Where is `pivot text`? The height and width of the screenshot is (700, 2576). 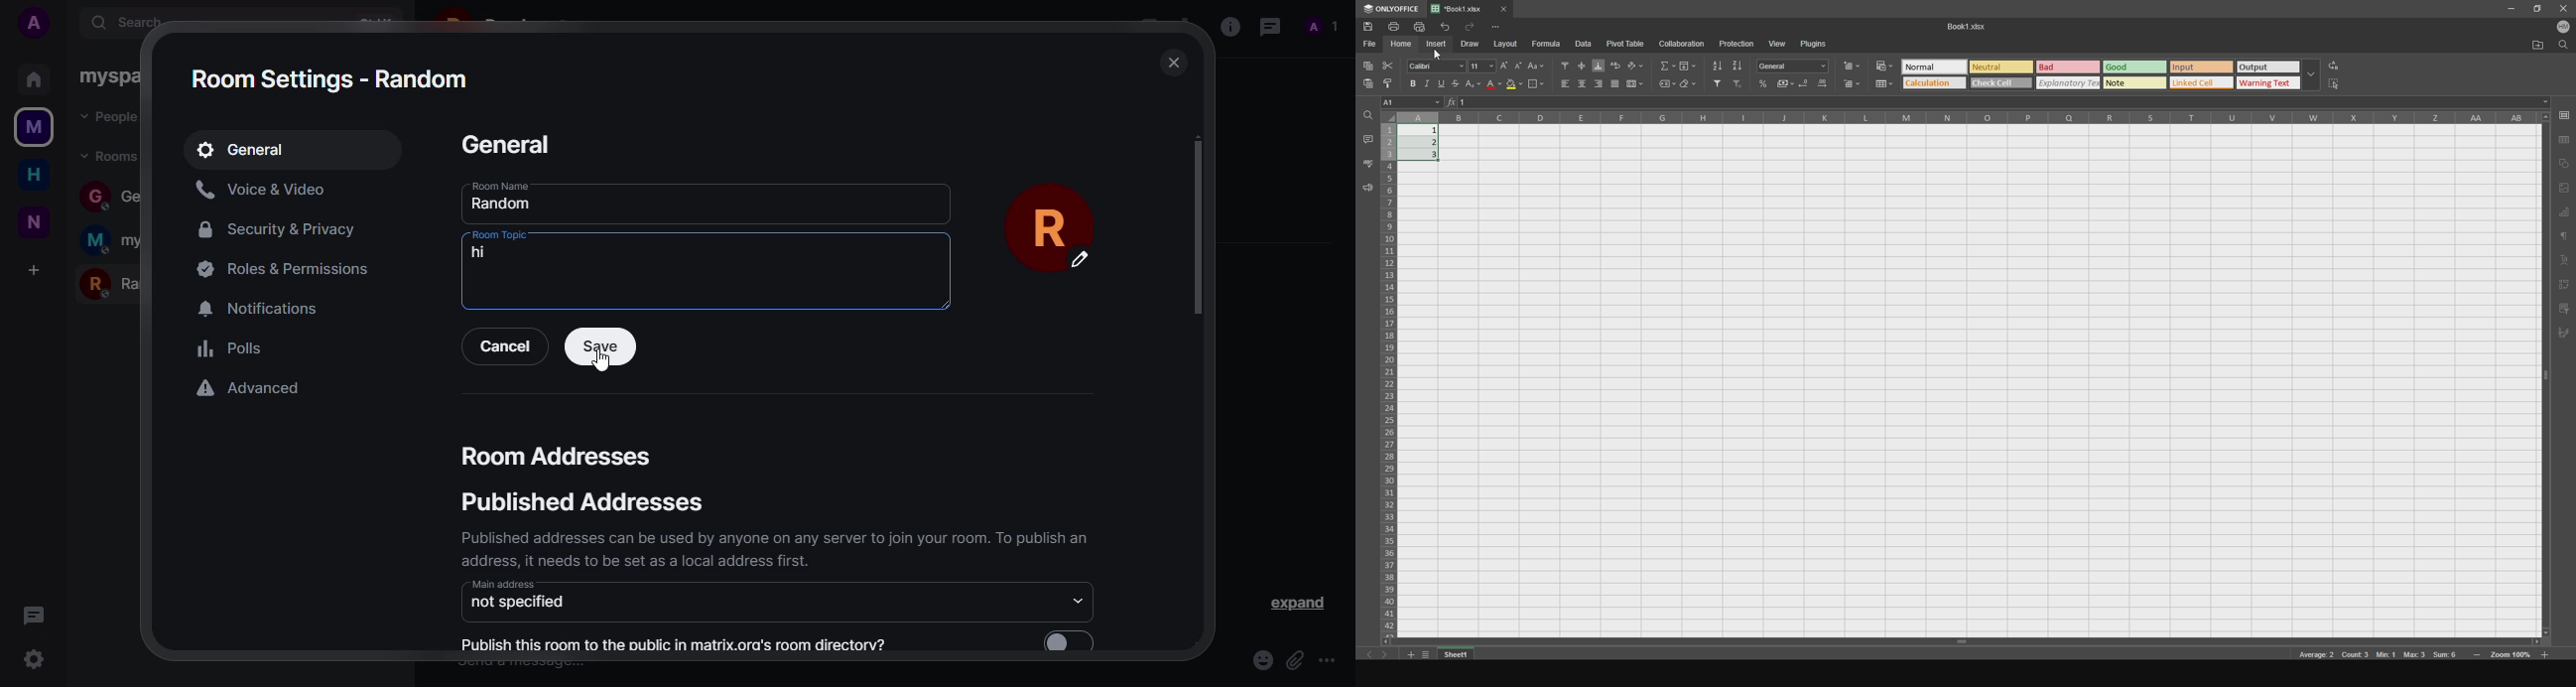
pivot text is located at coordinates (2566, 284).